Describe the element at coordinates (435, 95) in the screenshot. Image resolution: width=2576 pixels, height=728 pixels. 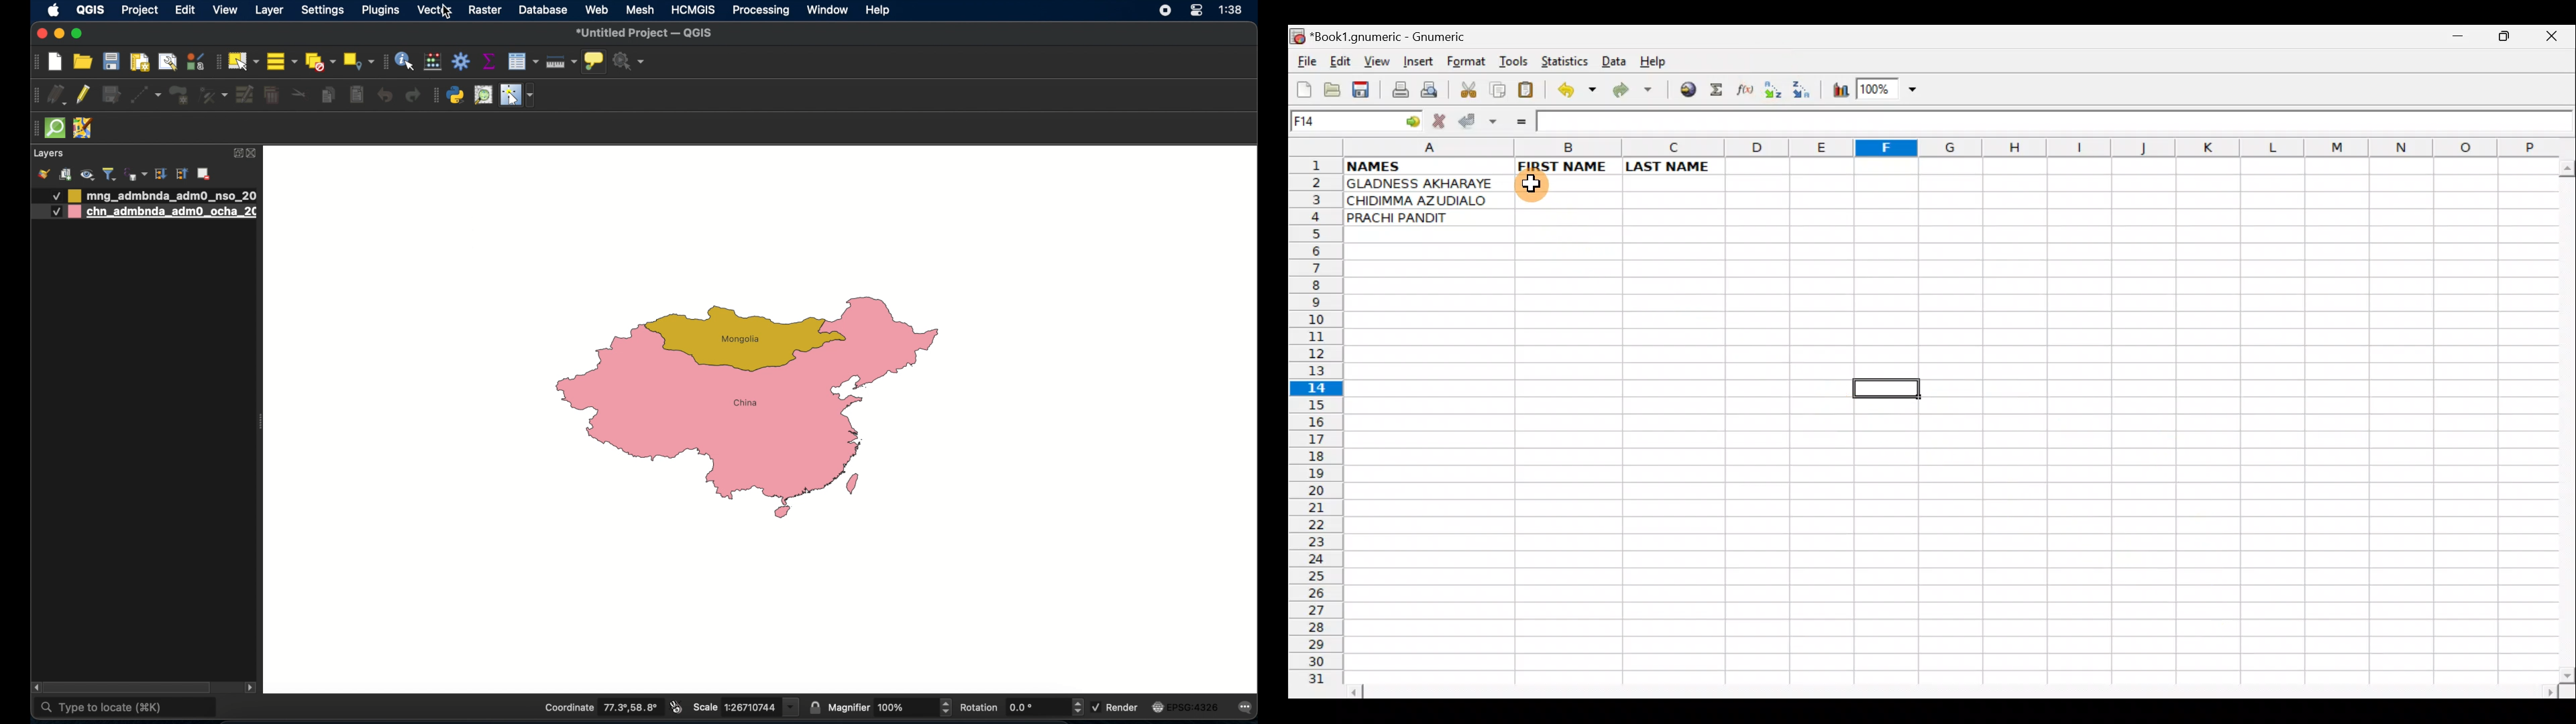
I see `plugins toolbar` at that location.